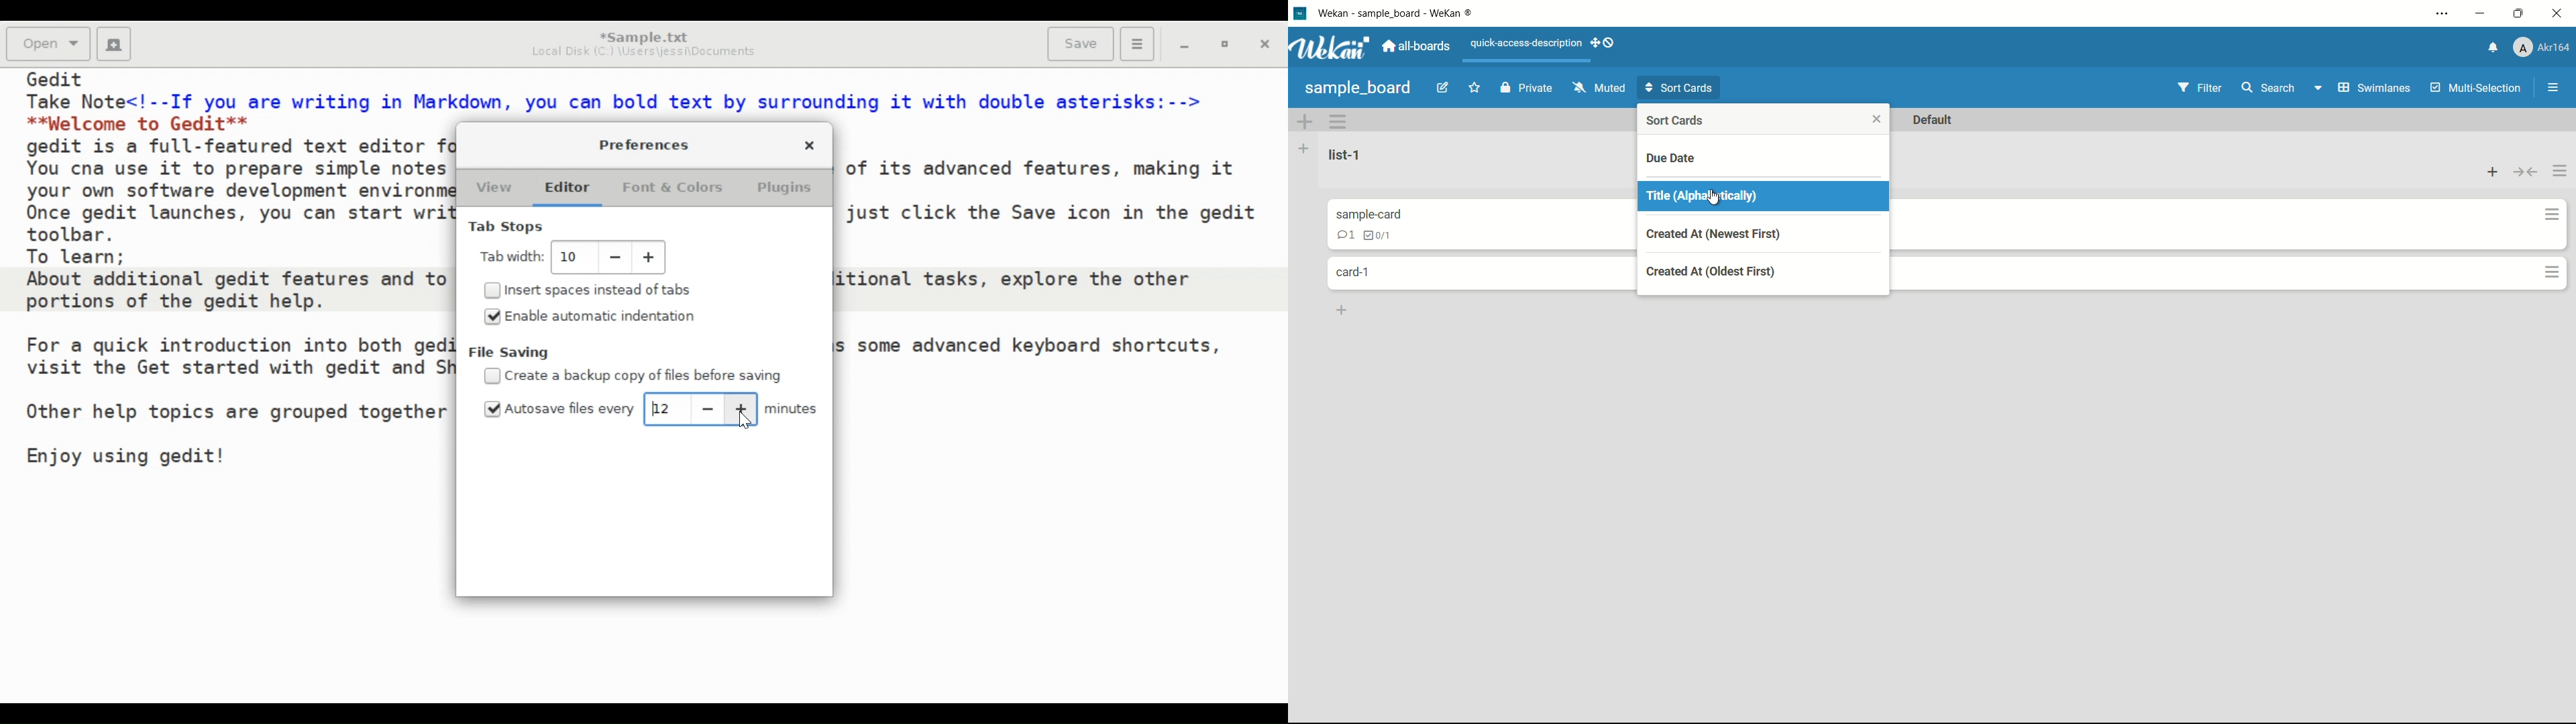  What do you see at coordinates (1527, 44) in the screenshot?
I see `quick-access-description` at bounding box center [1527, 44].